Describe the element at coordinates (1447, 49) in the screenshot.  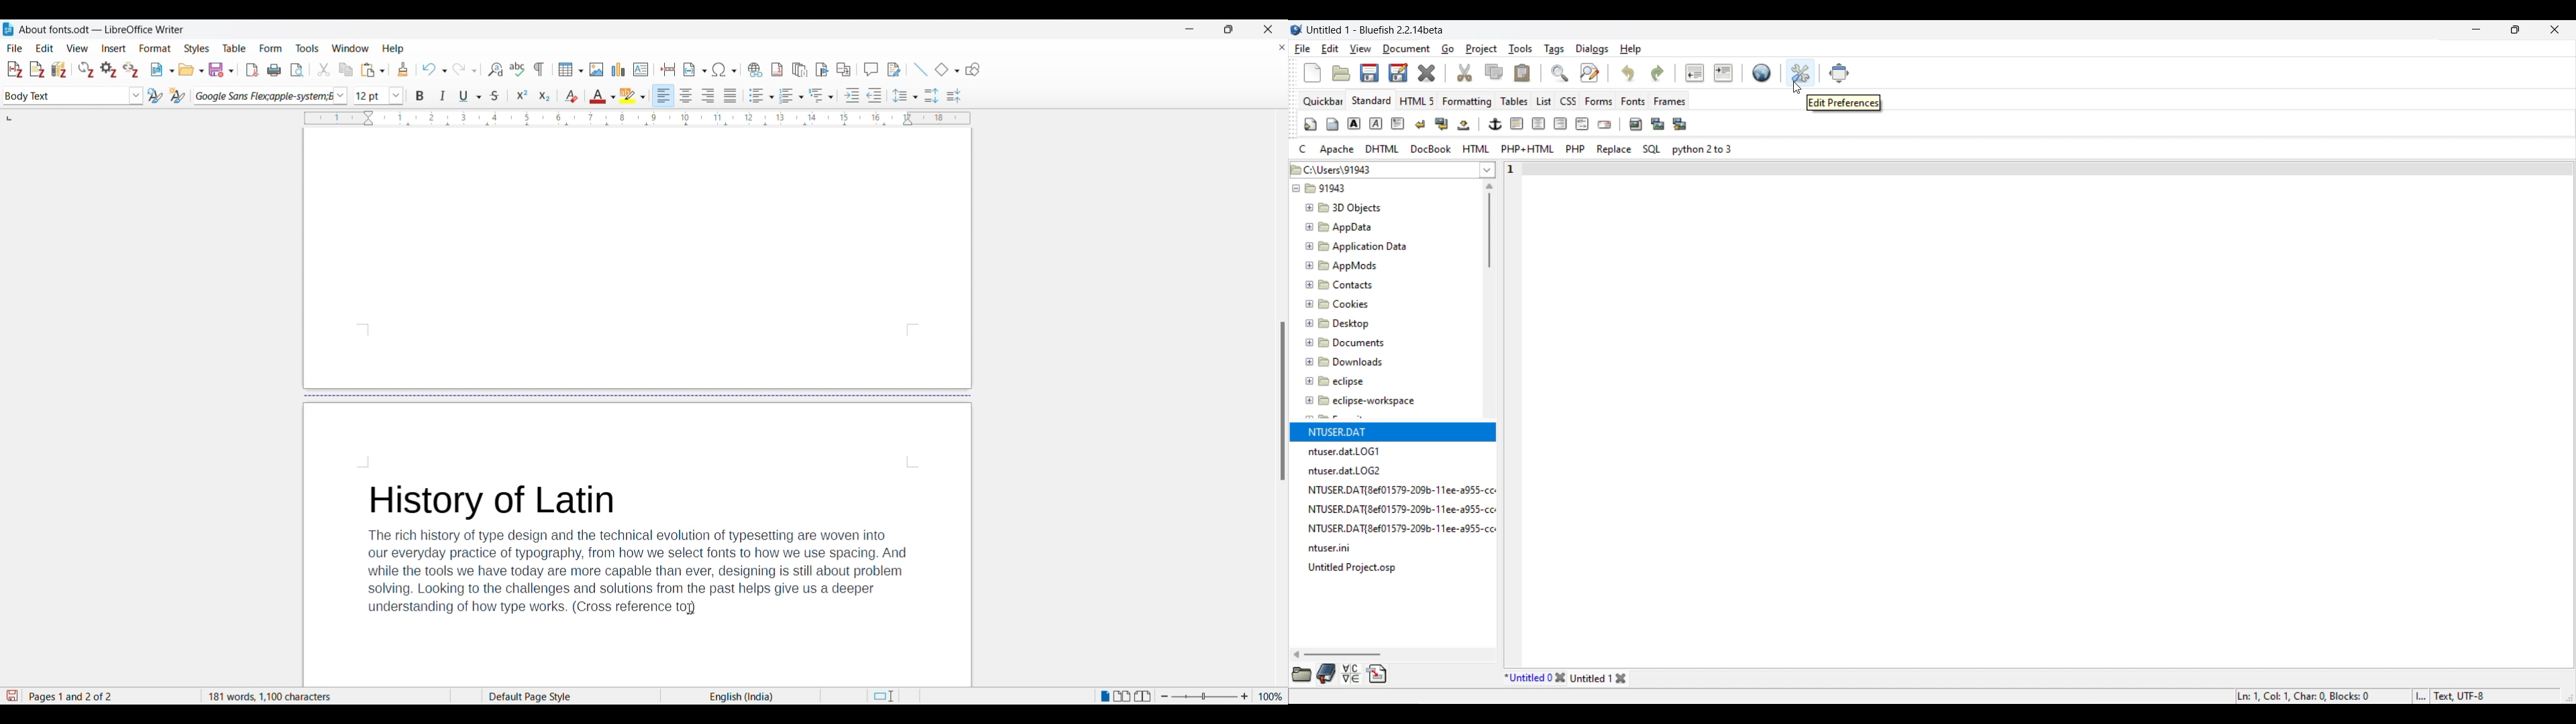
I see `Go menu` at that location.